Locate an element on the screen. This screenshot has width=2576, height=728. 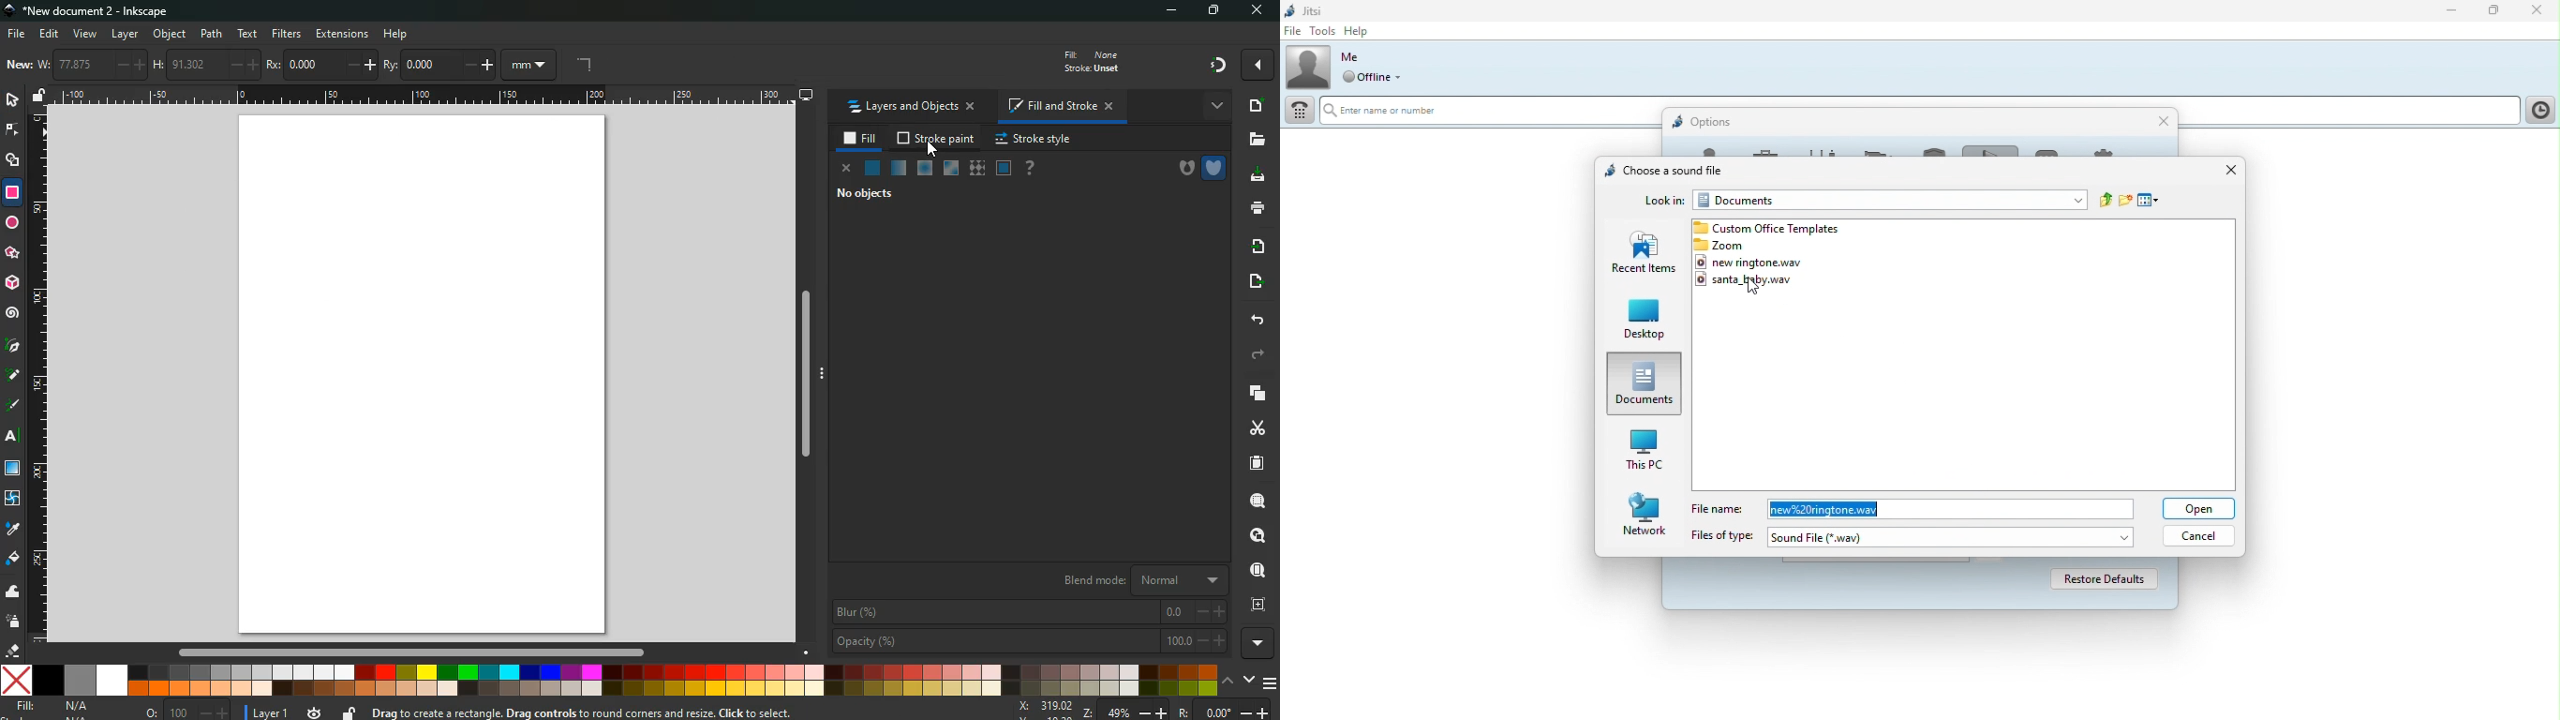
unlock is located at coordinates (346, 712).